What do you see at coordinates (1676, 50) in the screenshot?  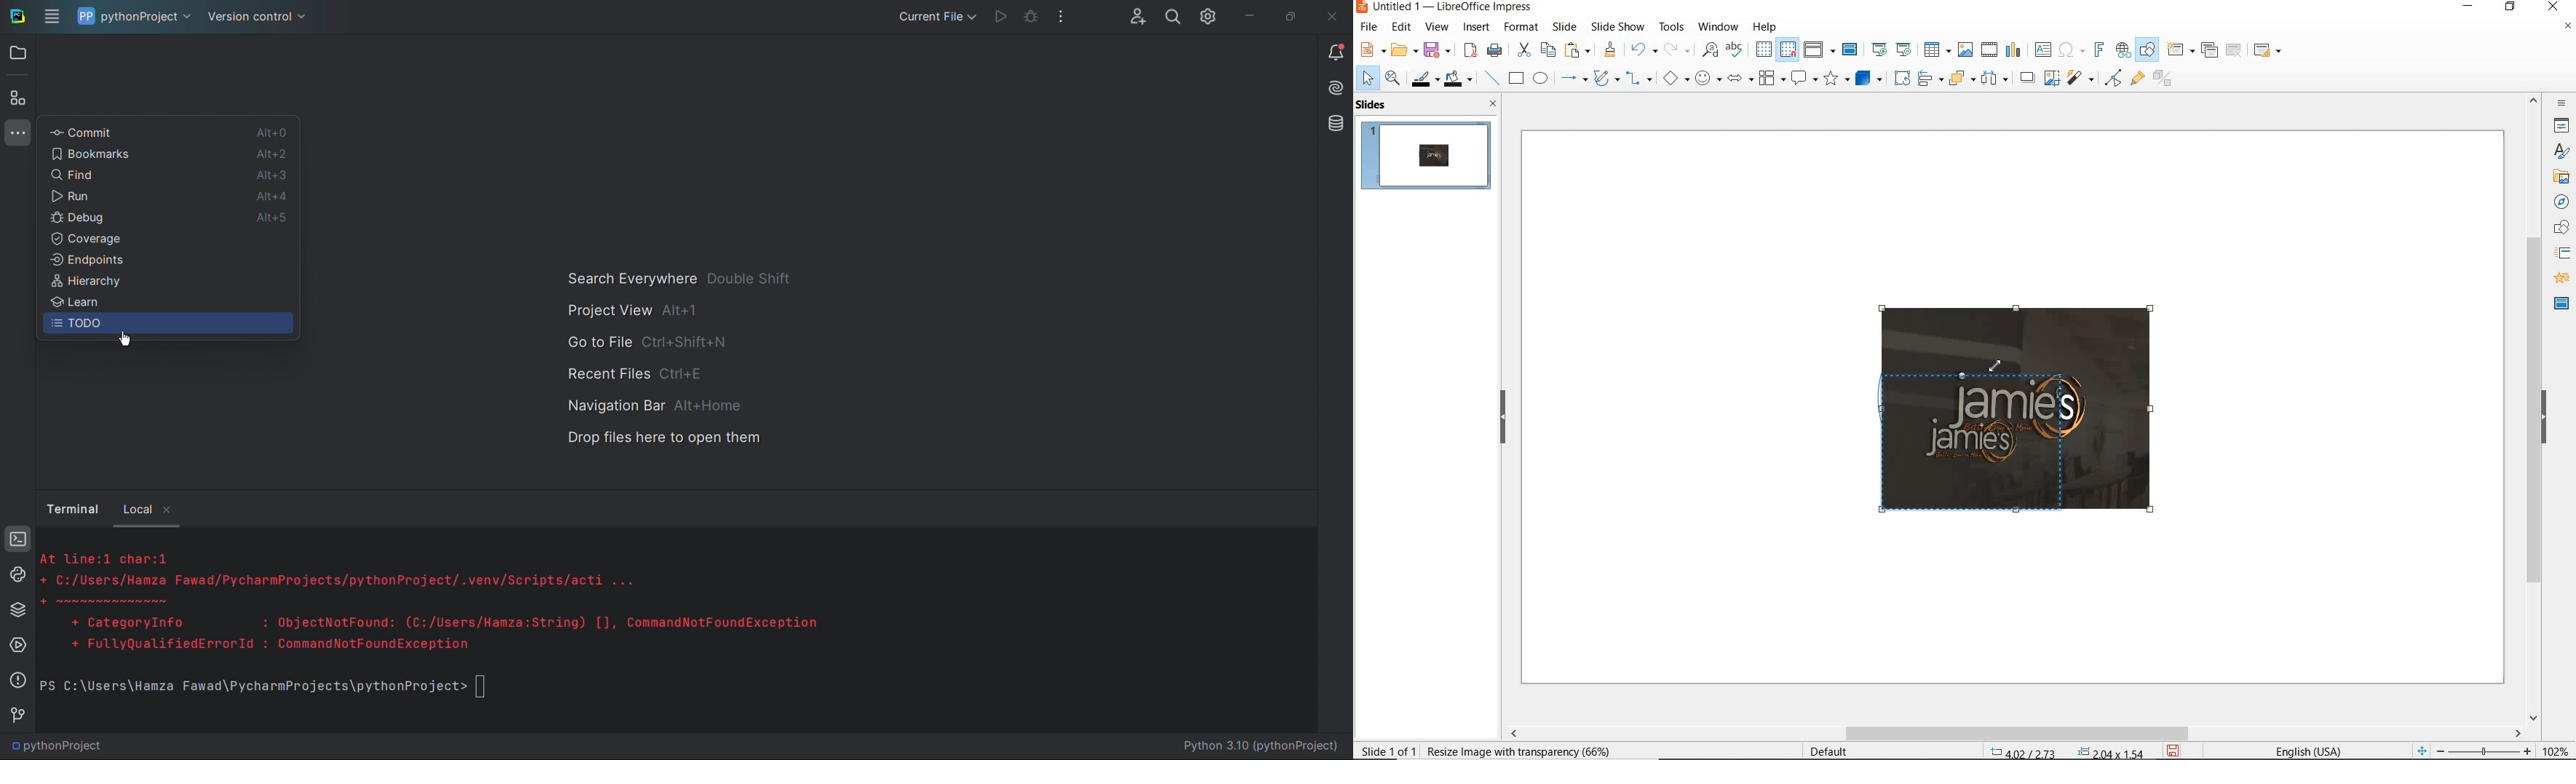 I see `redo` at bounding box center [1676, 50].